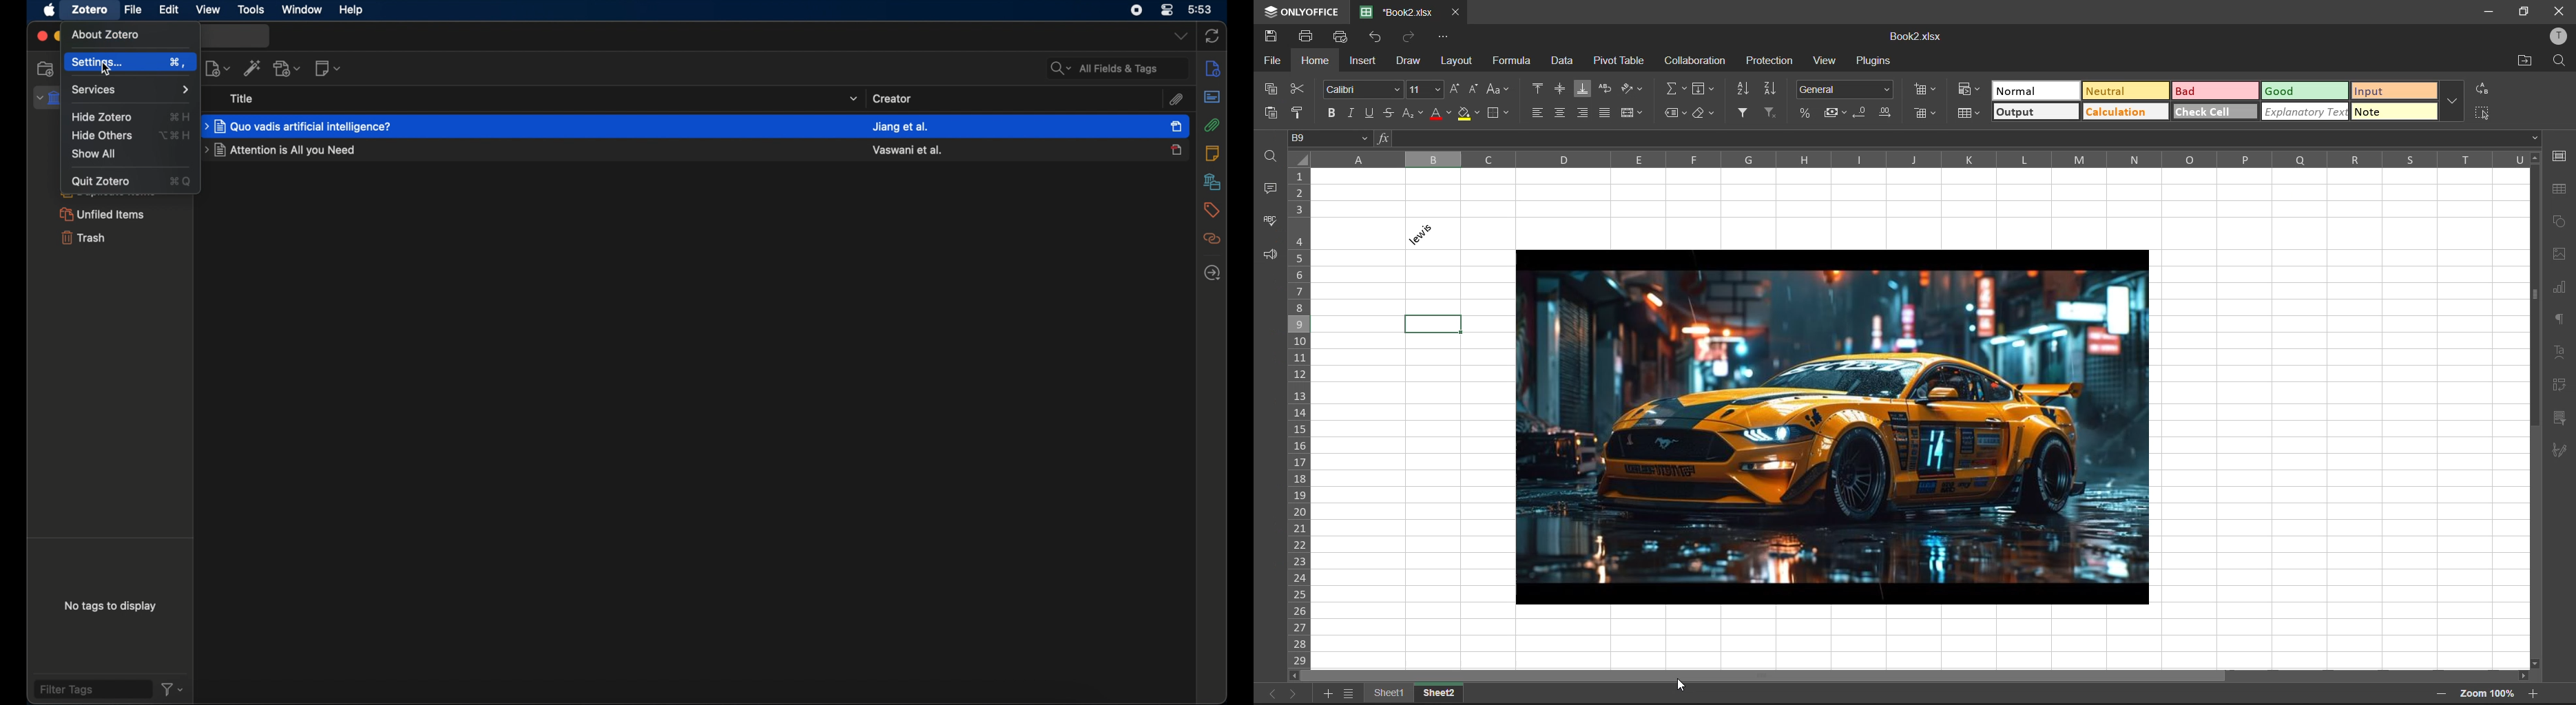  What do you see at coordinates (1269, 89) in the screenshot?
I see `copy` at bounding box center [1269, 89].